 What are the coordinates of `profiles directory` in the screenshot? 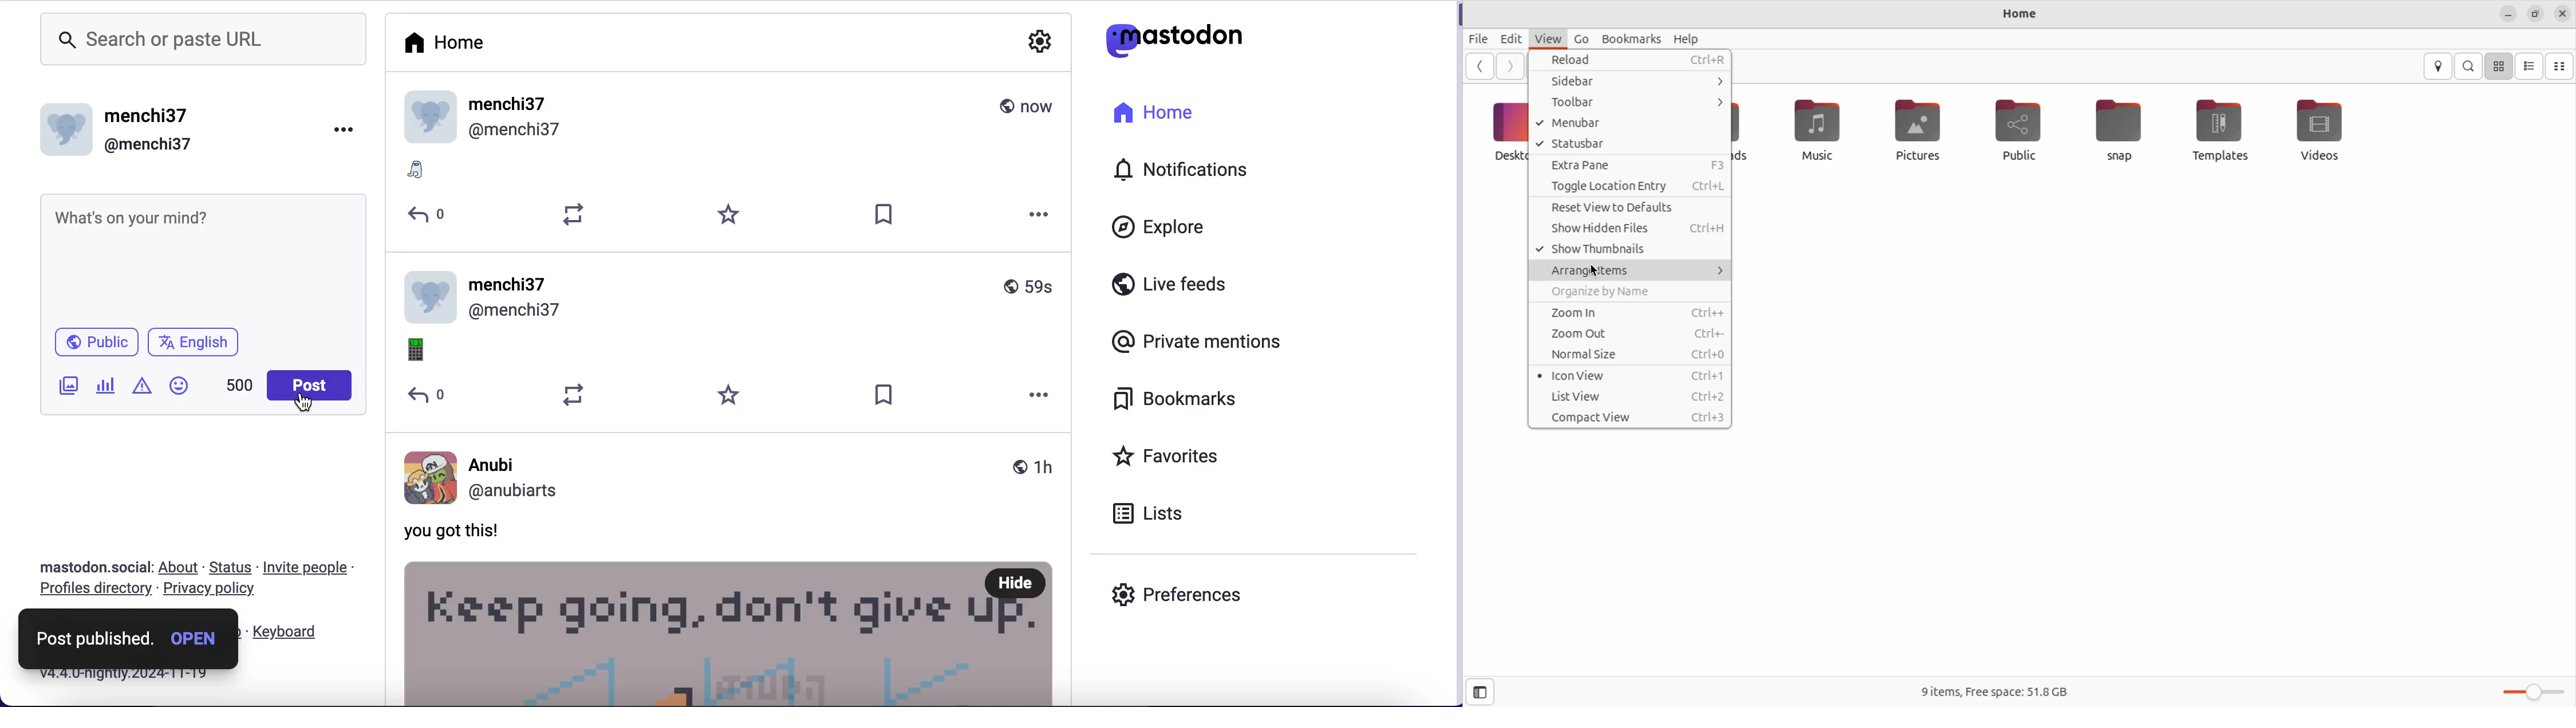 It's located at (94, 591).